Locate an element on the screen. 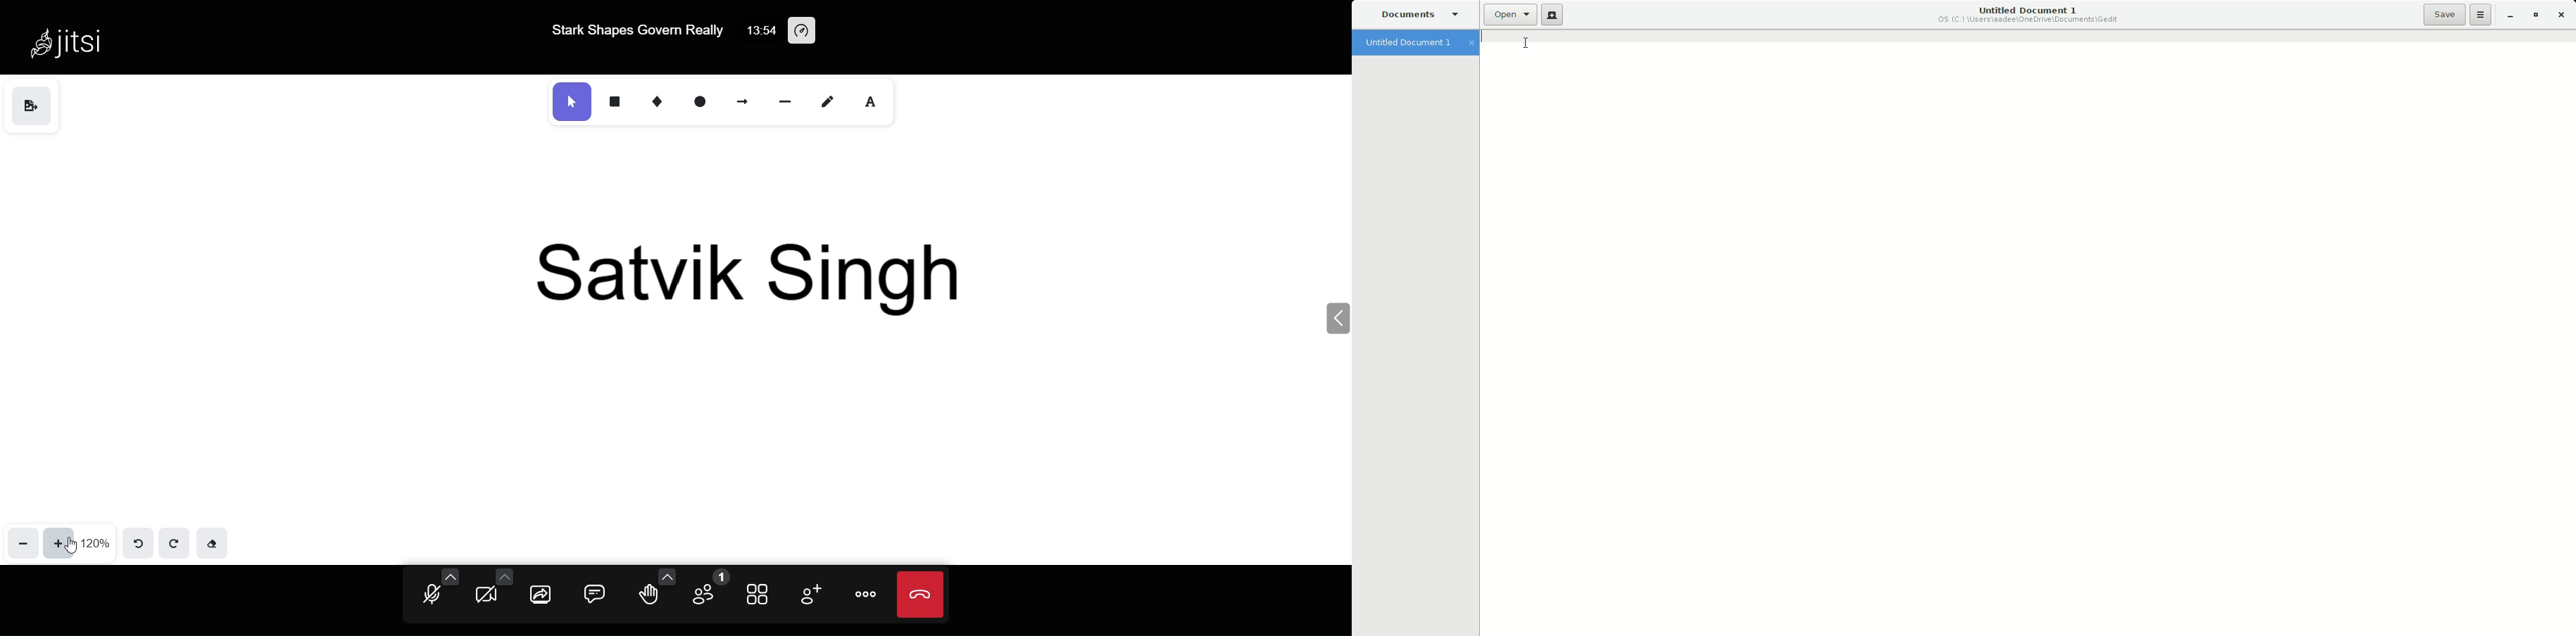 Image resolution: width=2576 pixels, height=644 pixels. zoom in is located at coordinates (61, 542).